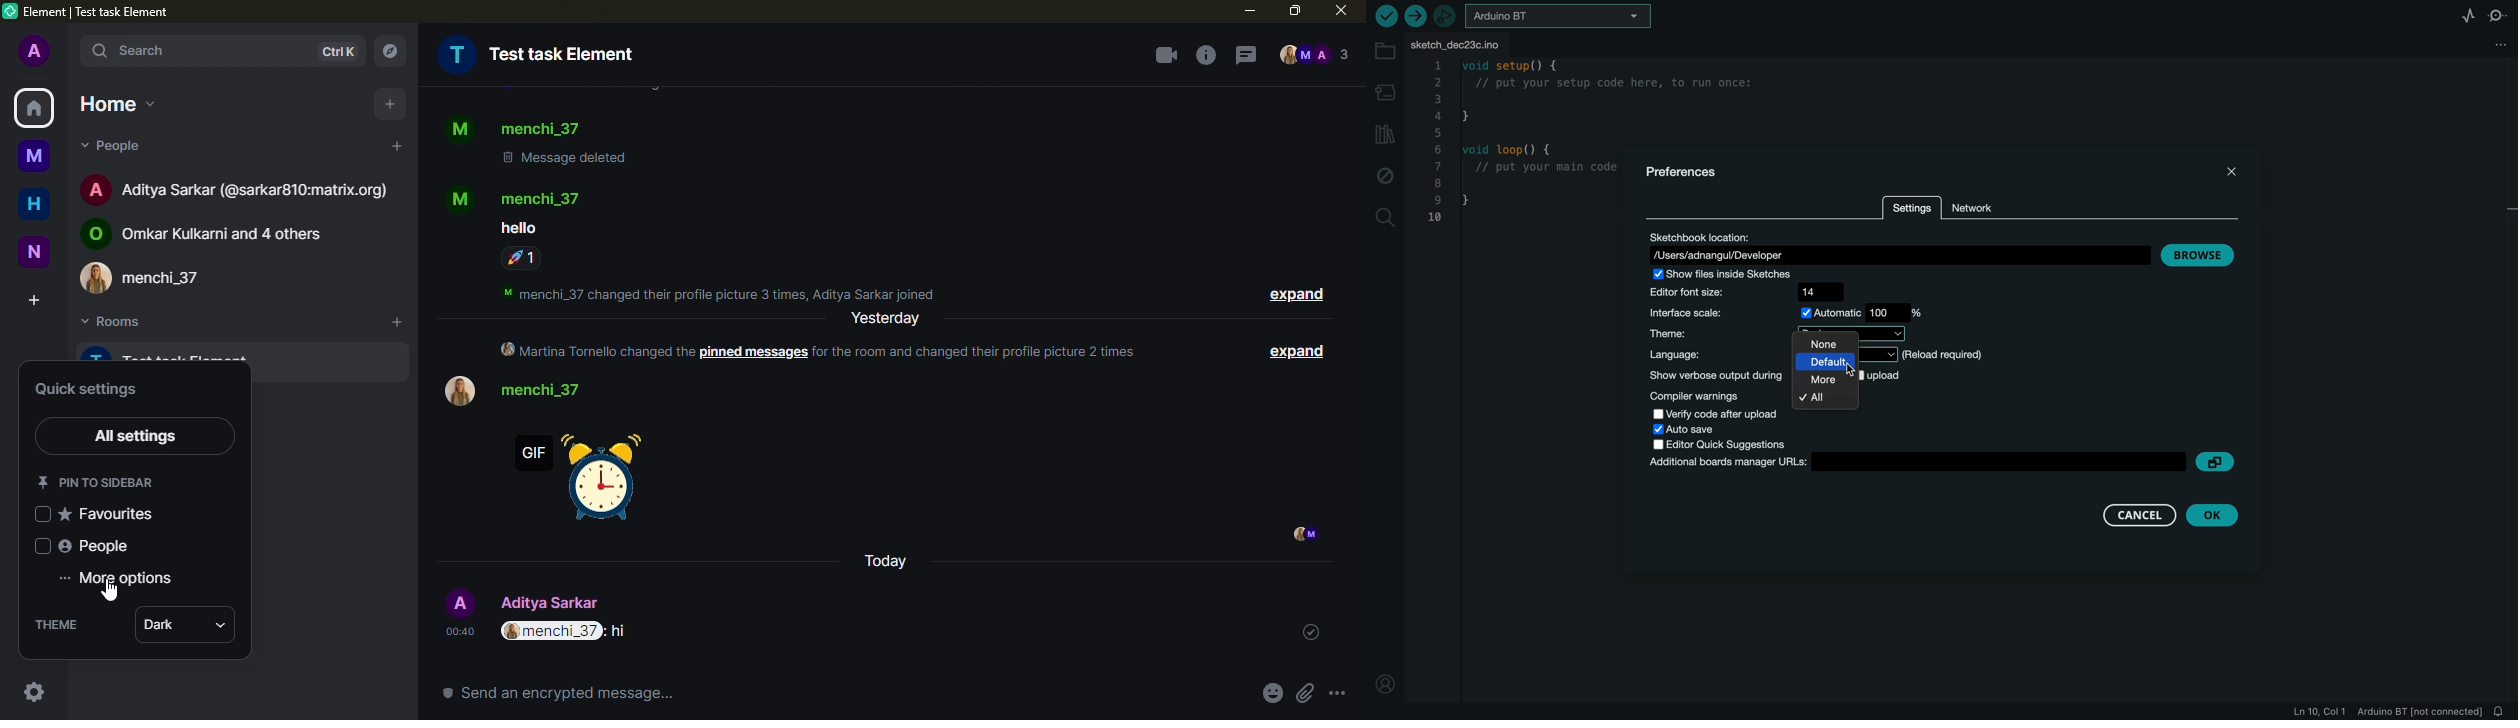 The width and height of the screenshot is (2520, 728). What do you see at coordinates (1242, 56) in the screenshot?
I see `threads` at bounding box center [1242, 56].